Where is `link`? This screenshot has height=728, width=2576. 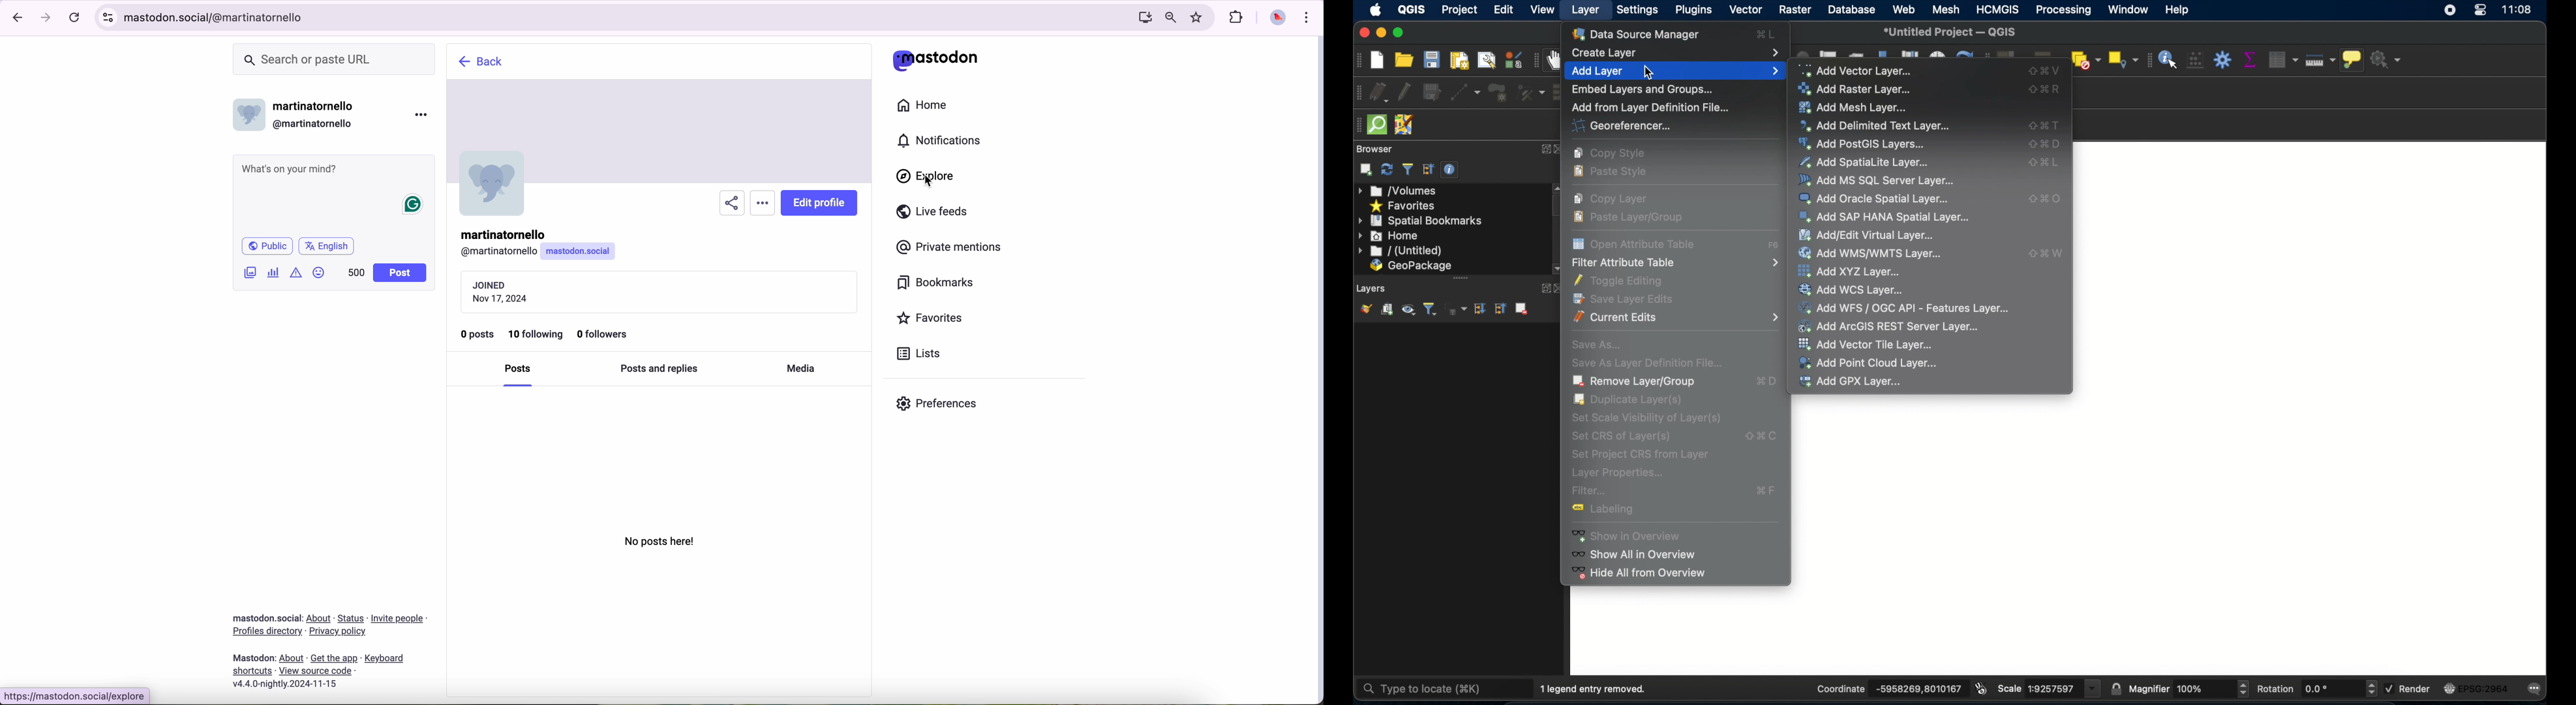
link is located at coordinates (268, 632).